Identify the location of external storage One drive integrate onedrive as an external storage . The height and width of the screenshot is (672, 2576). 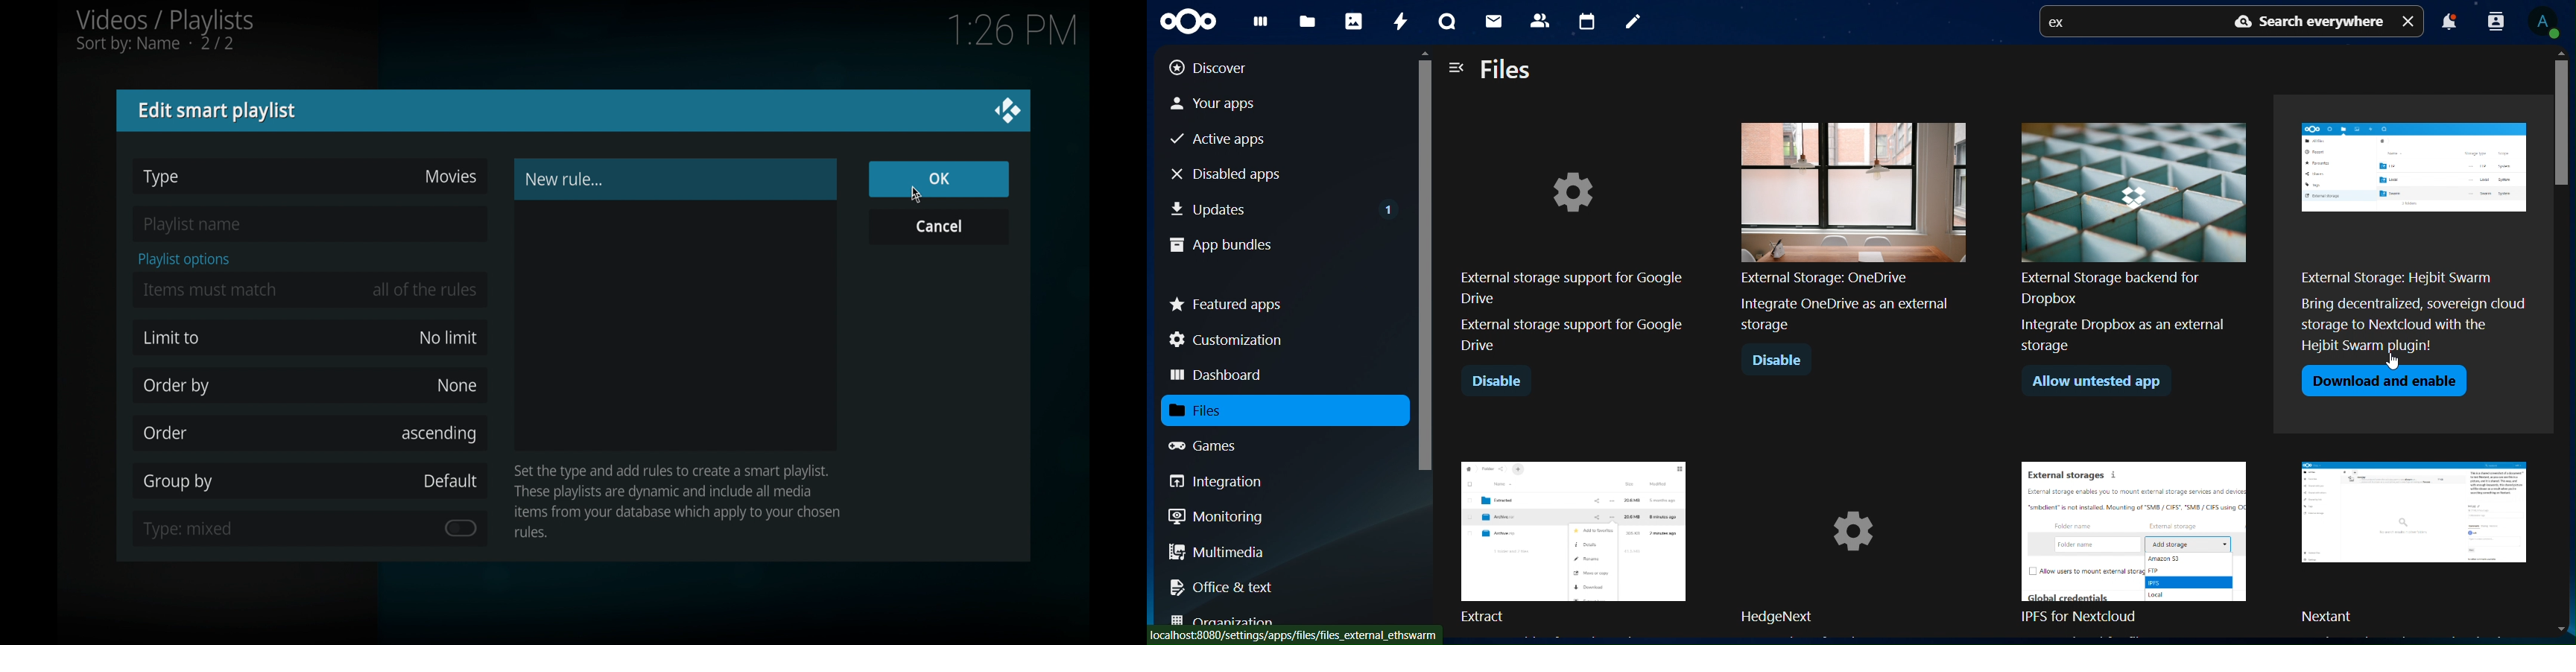
(2409, 235).